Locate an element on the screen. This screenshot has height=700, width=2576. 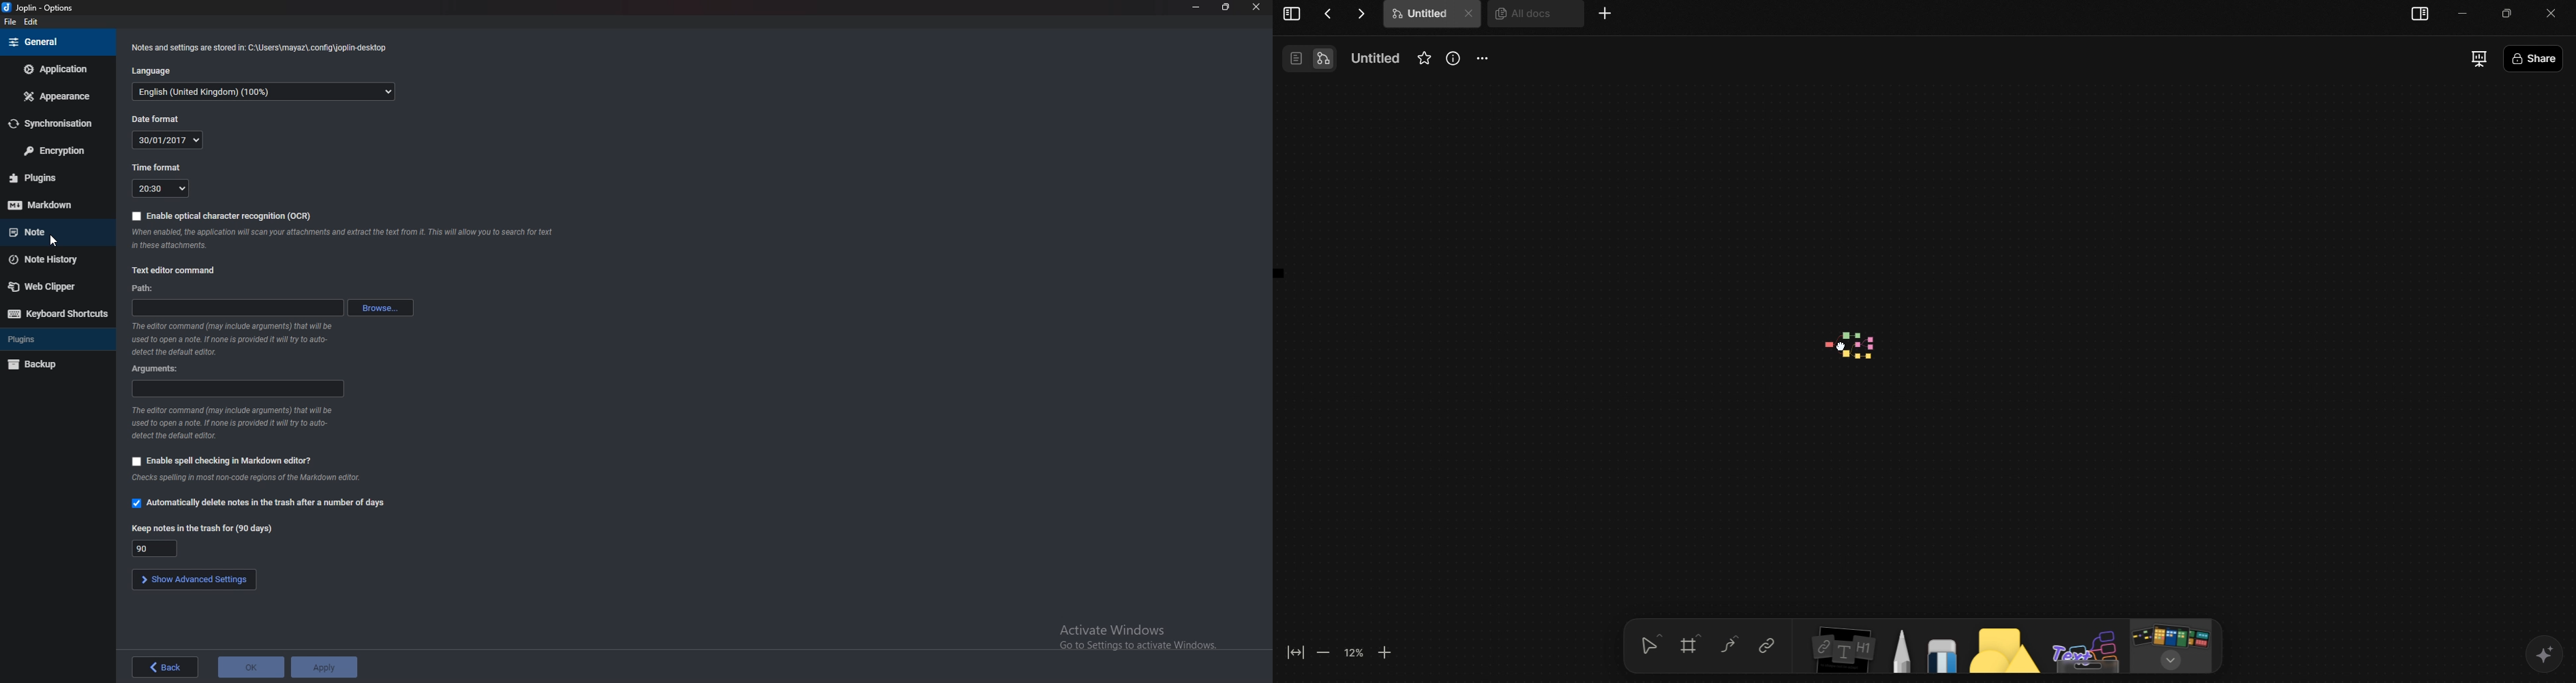
path is located at coordinates (238, 308).